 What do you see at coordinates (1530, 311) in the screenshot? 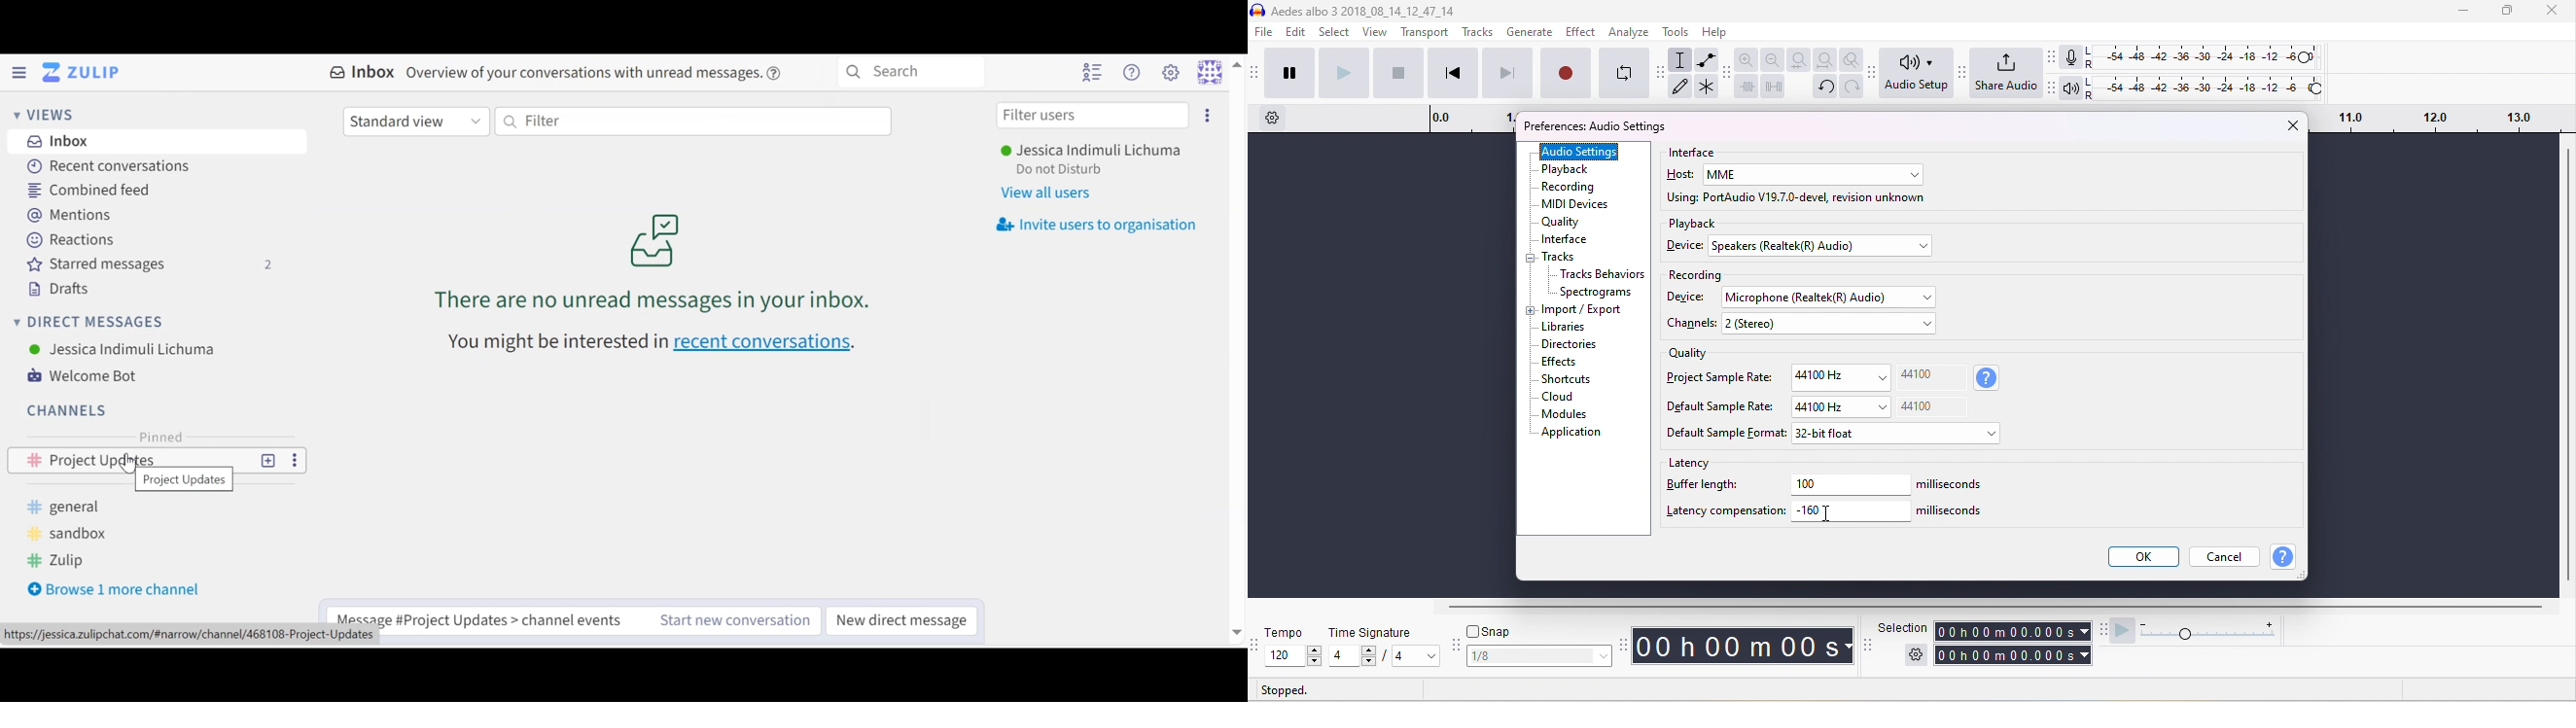
I see `expand` at bounding box center [1530, 311].